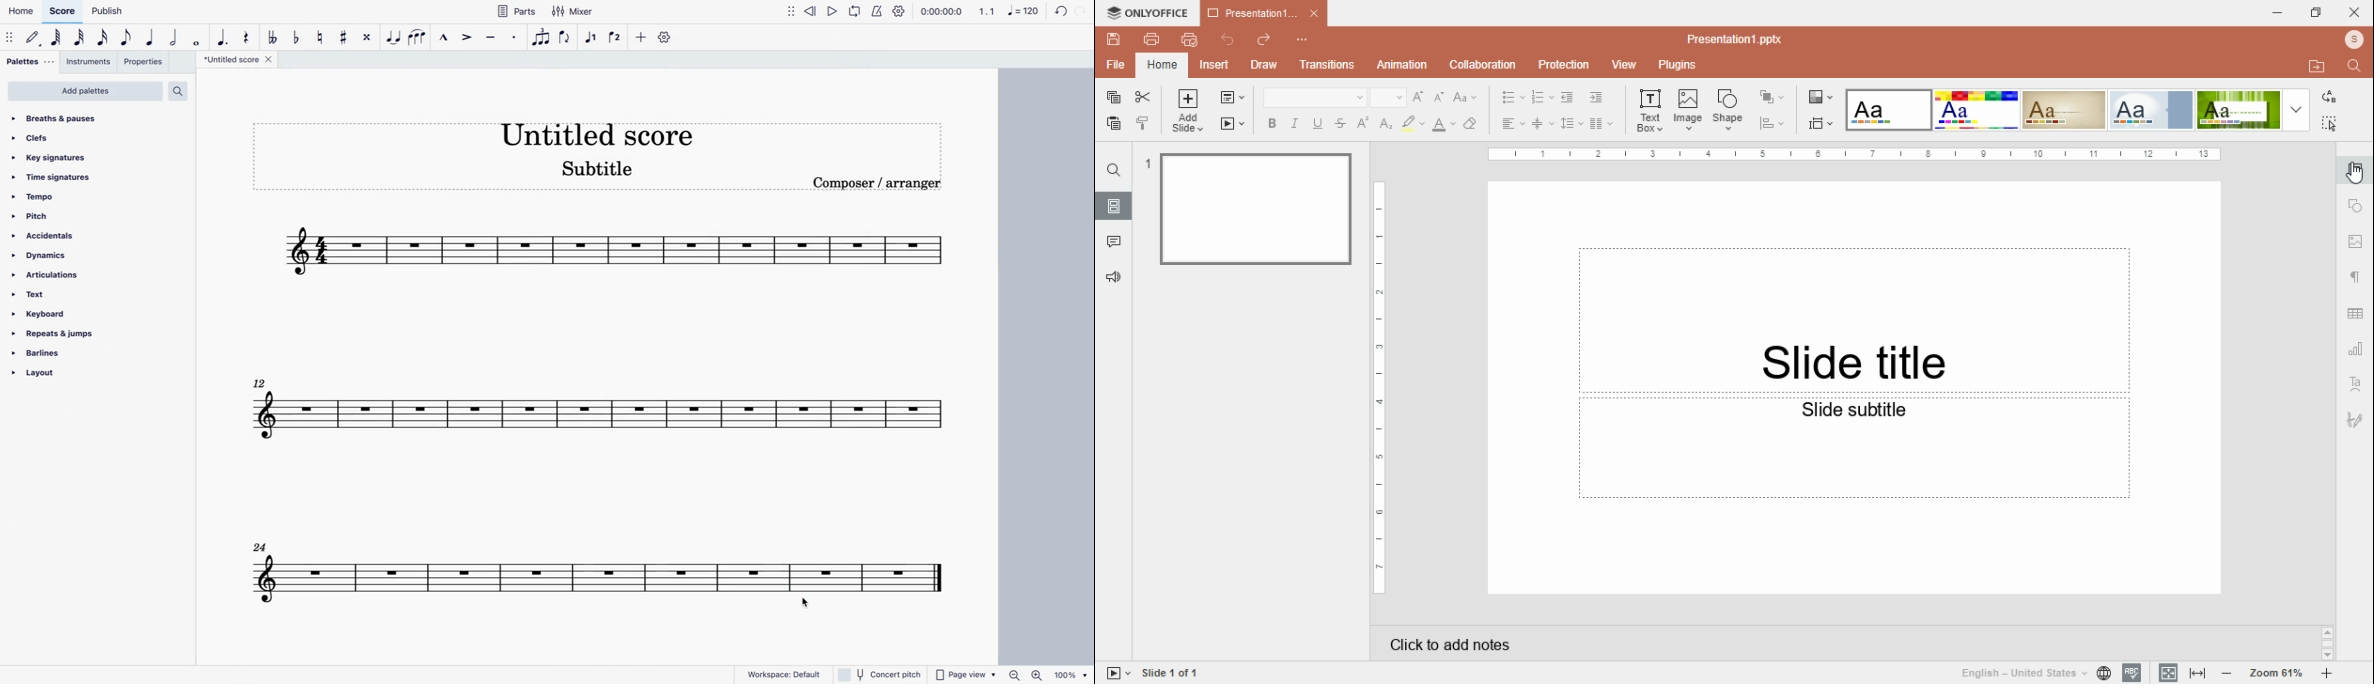 This screenshot has height=700, width=2380. What do you see at coordinates (2131, 673) in the screenshot?
I see `spell check` at bounding box center [2131, 673].